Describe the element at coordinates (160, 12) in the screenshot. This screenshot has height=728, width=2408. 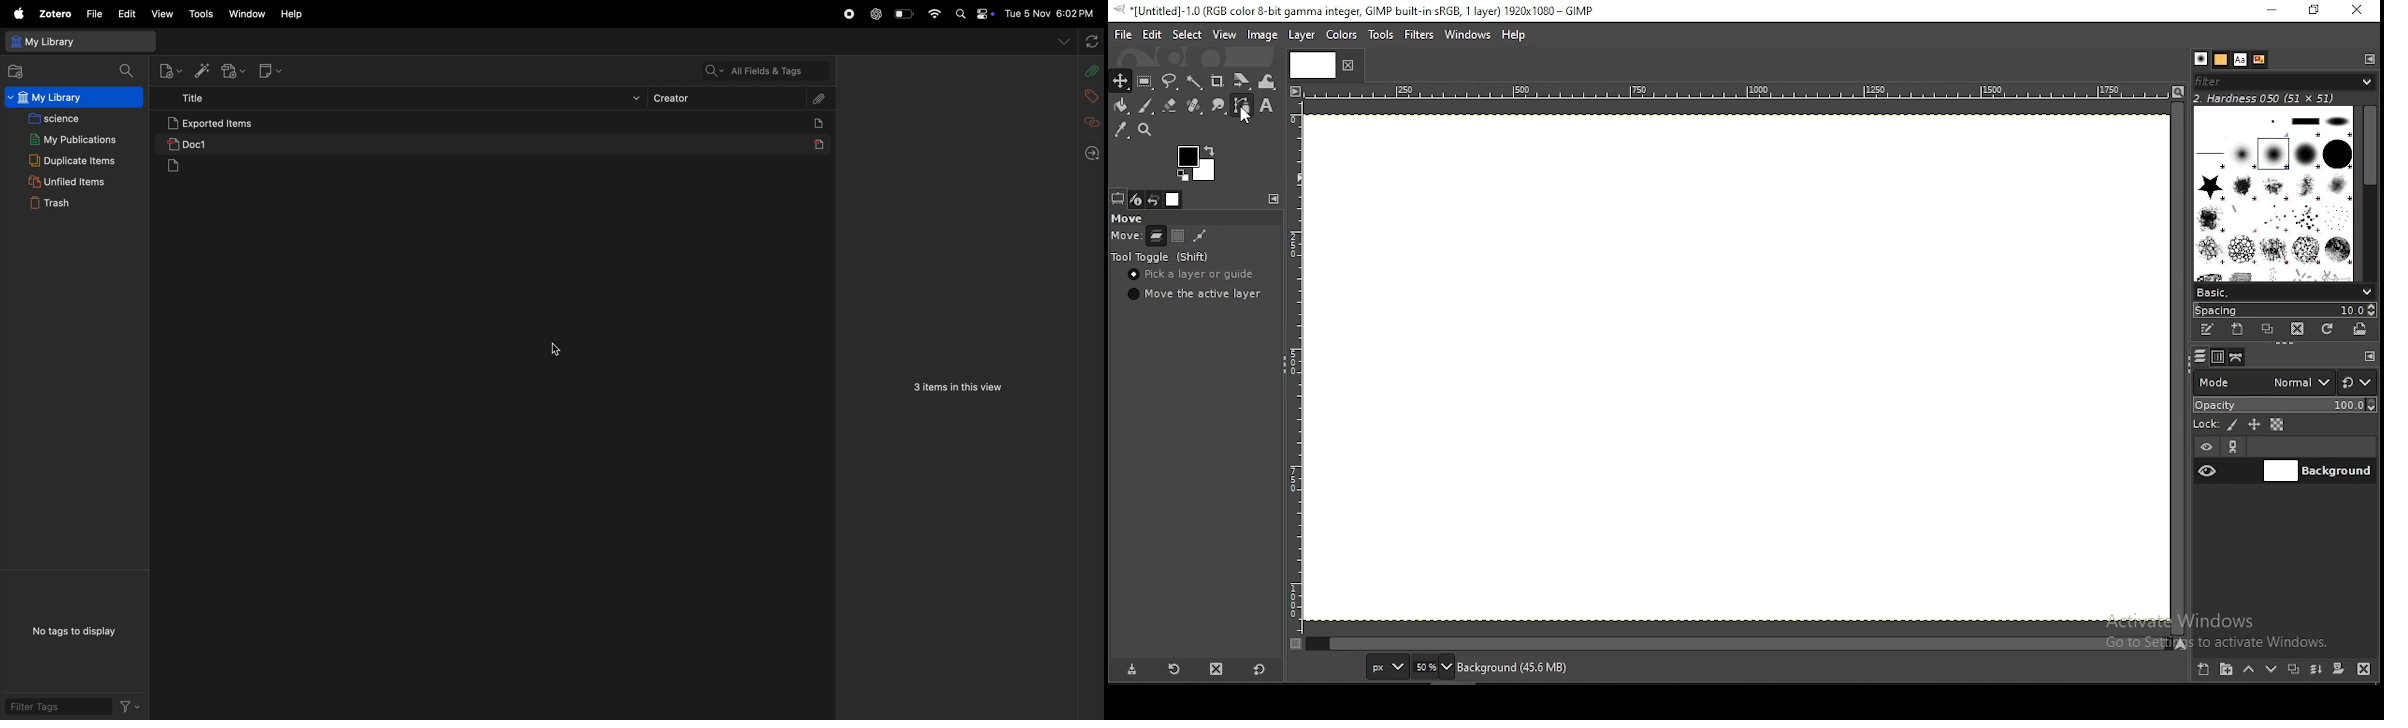
I see `view` at that location.